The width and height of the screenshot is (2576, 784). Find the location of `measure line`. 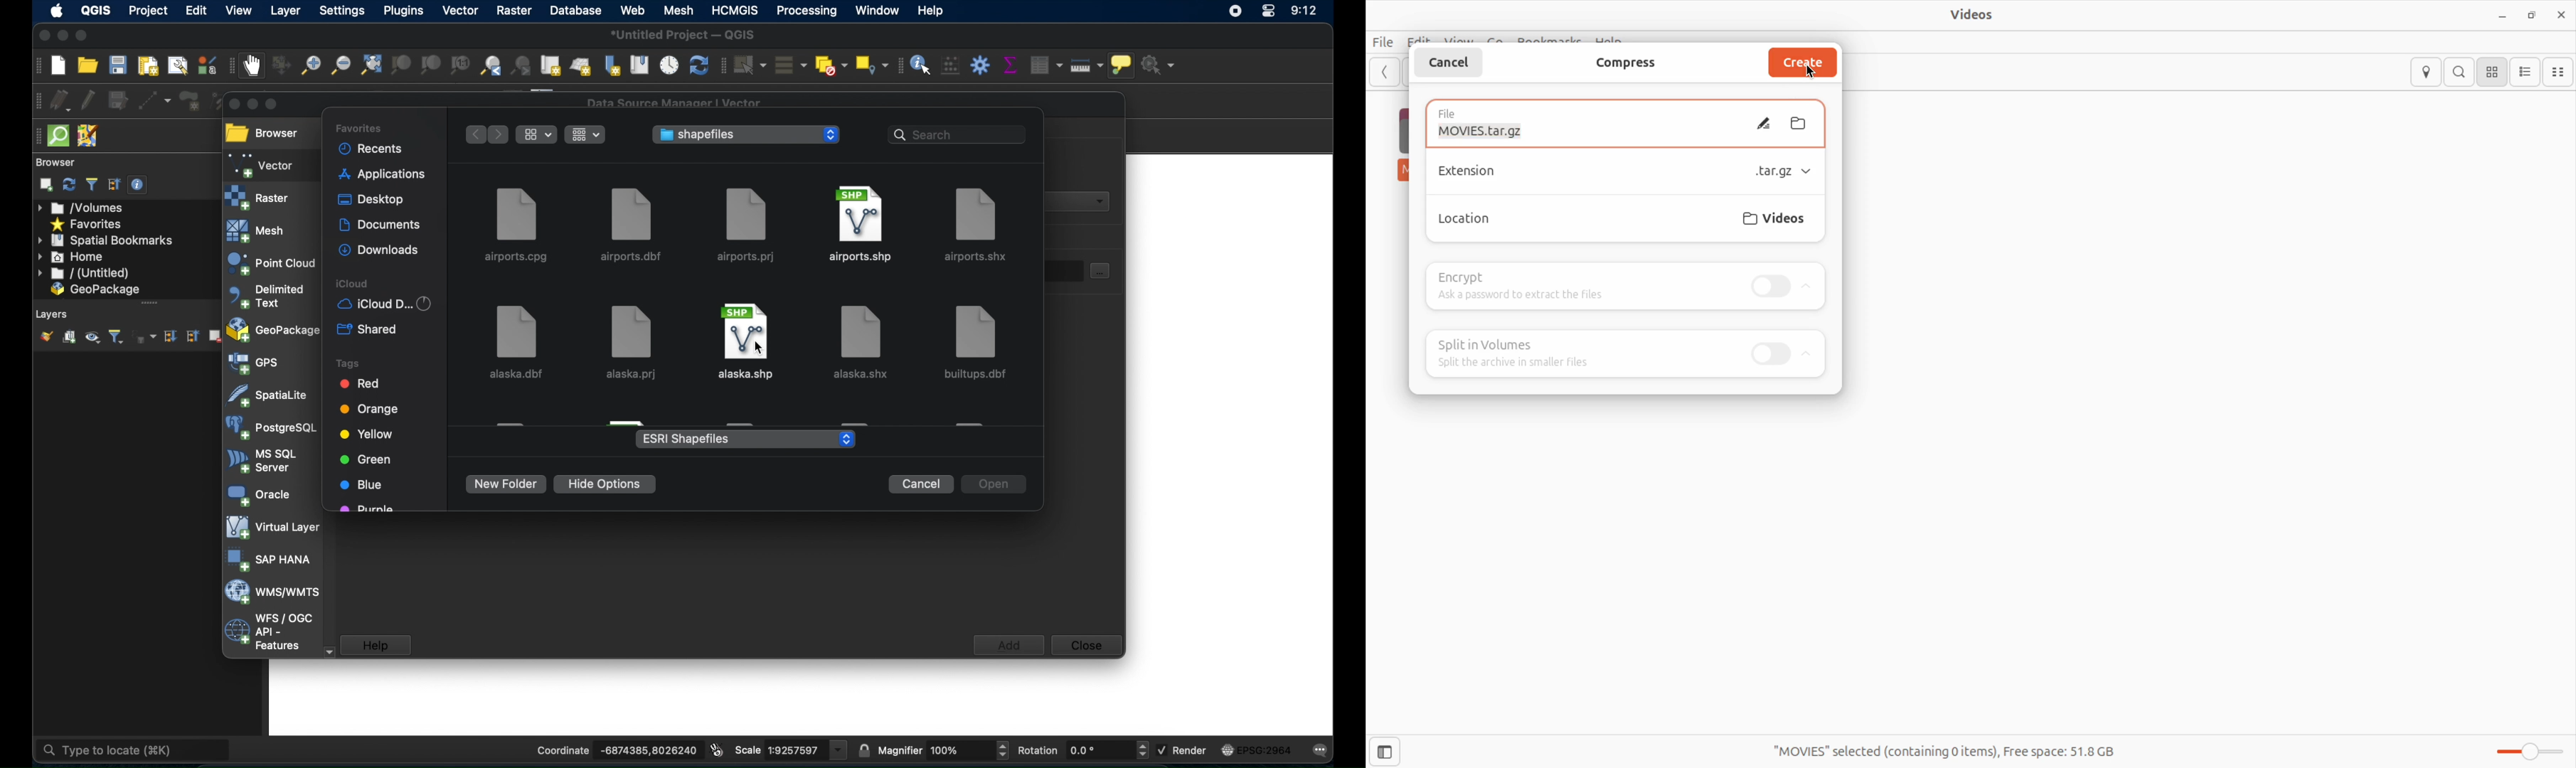

measure line is located at coordinates (1087, 66).